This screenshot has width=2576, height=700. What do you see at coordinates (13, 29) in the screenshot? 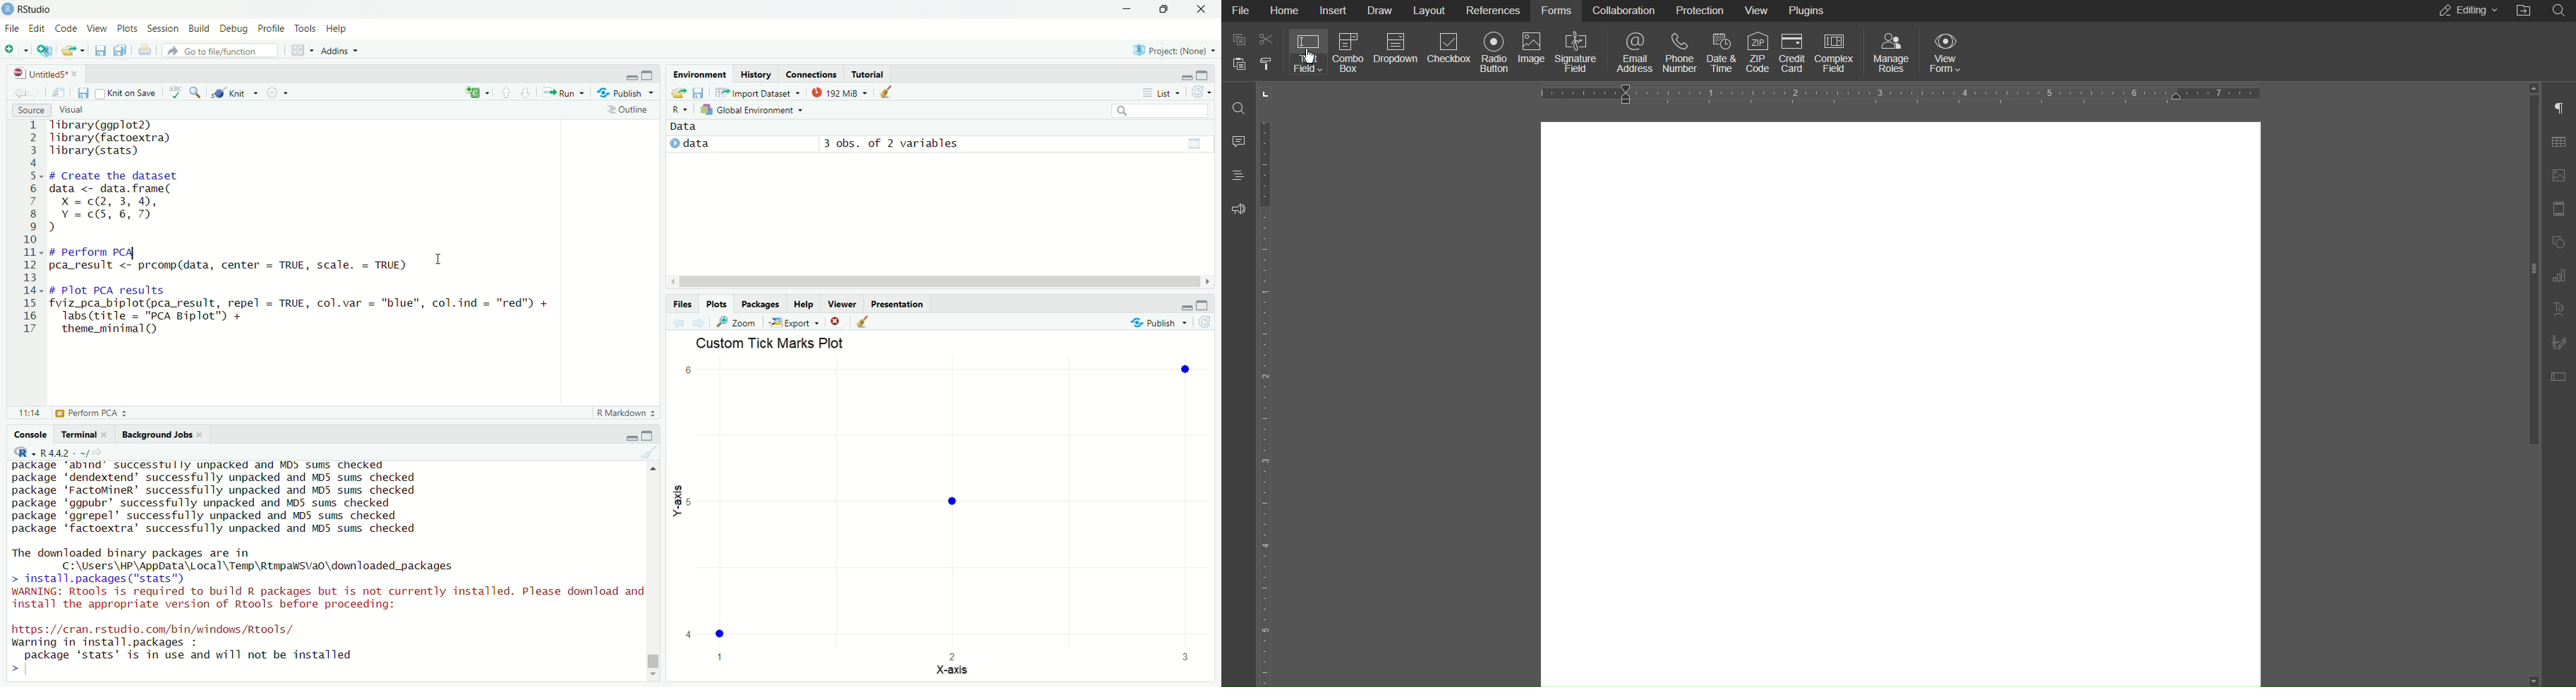
I see `File` at bounding box center [13, 29].